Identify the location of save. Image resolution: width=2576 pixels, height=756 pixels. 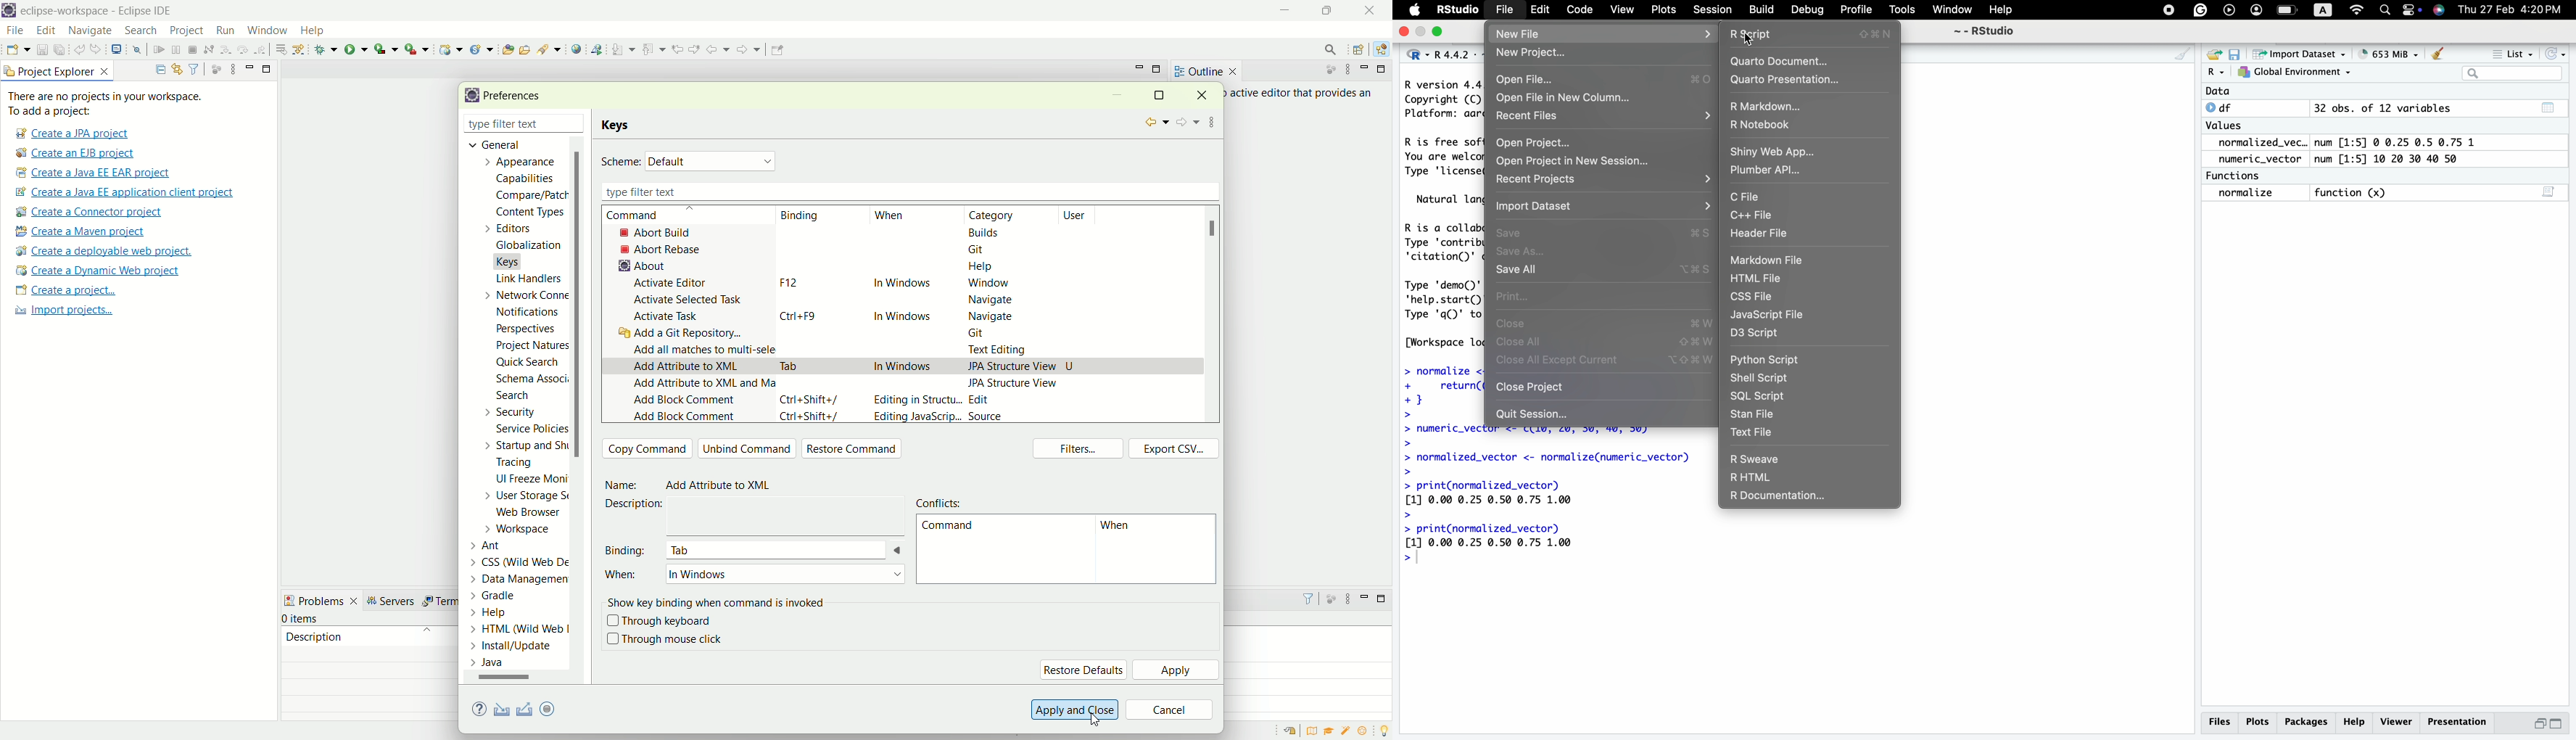
(44, 50).